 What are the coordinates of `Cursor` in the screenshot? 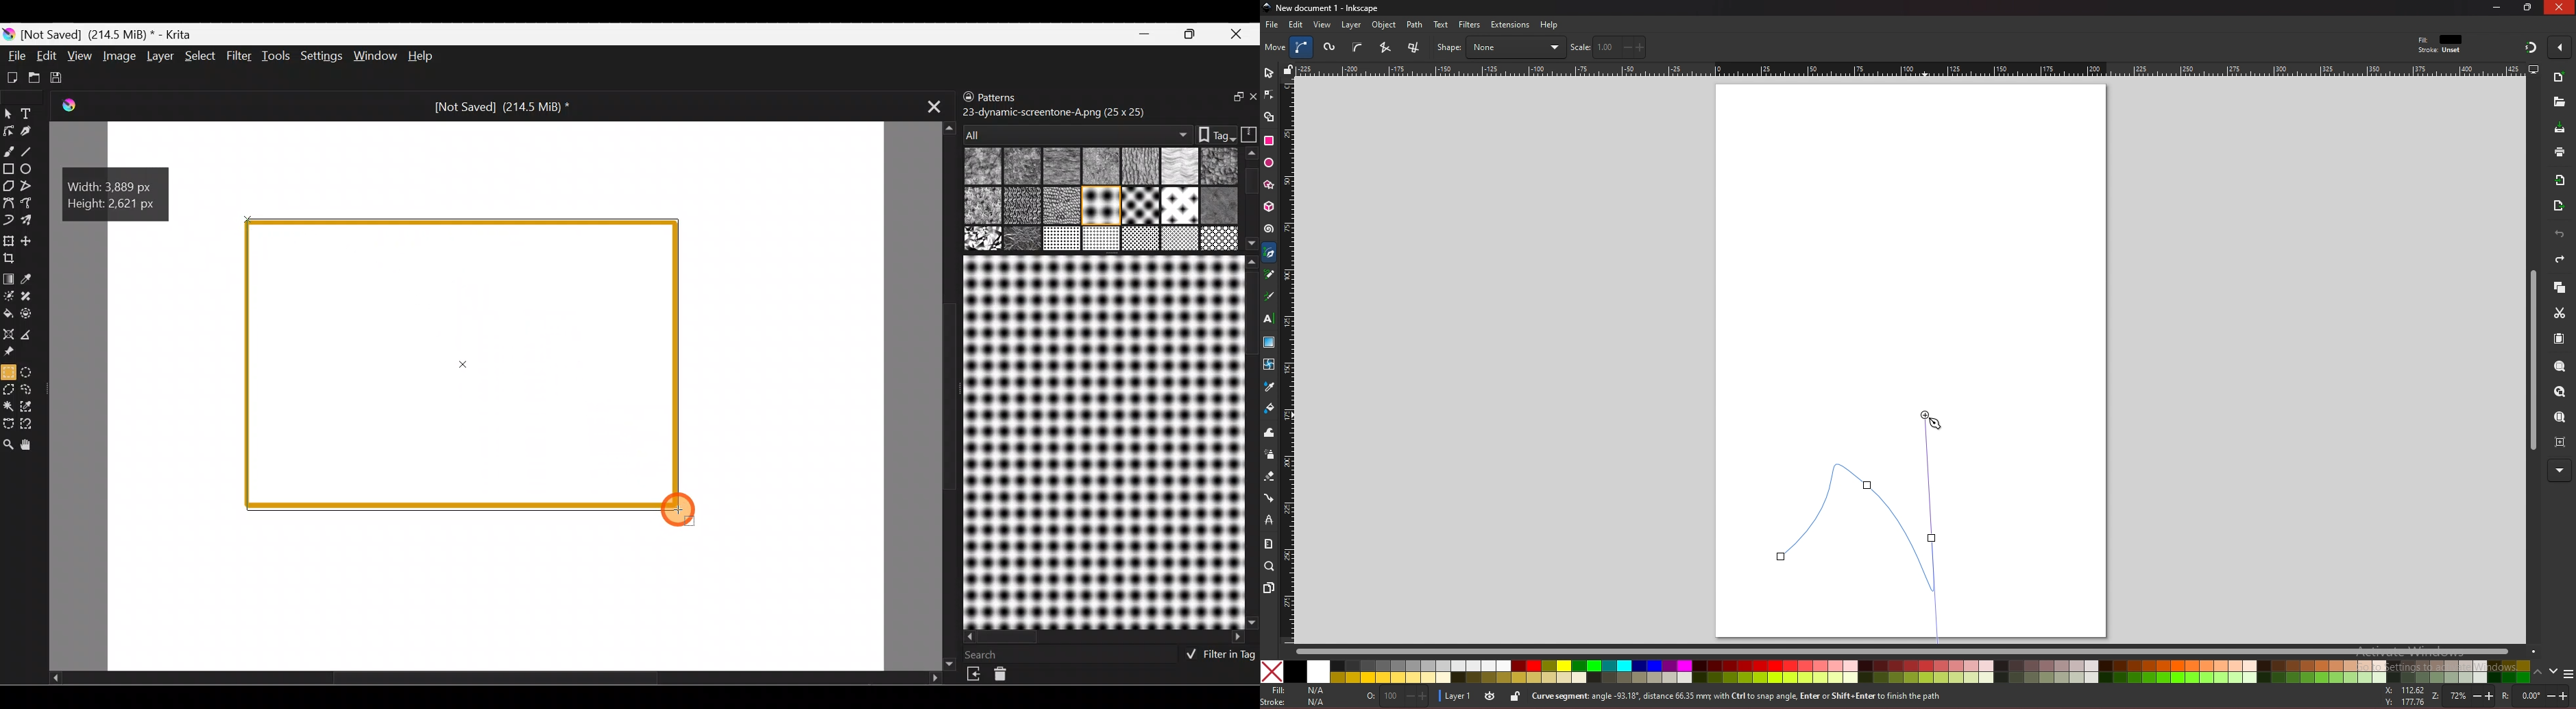 It's located at (684, 512).